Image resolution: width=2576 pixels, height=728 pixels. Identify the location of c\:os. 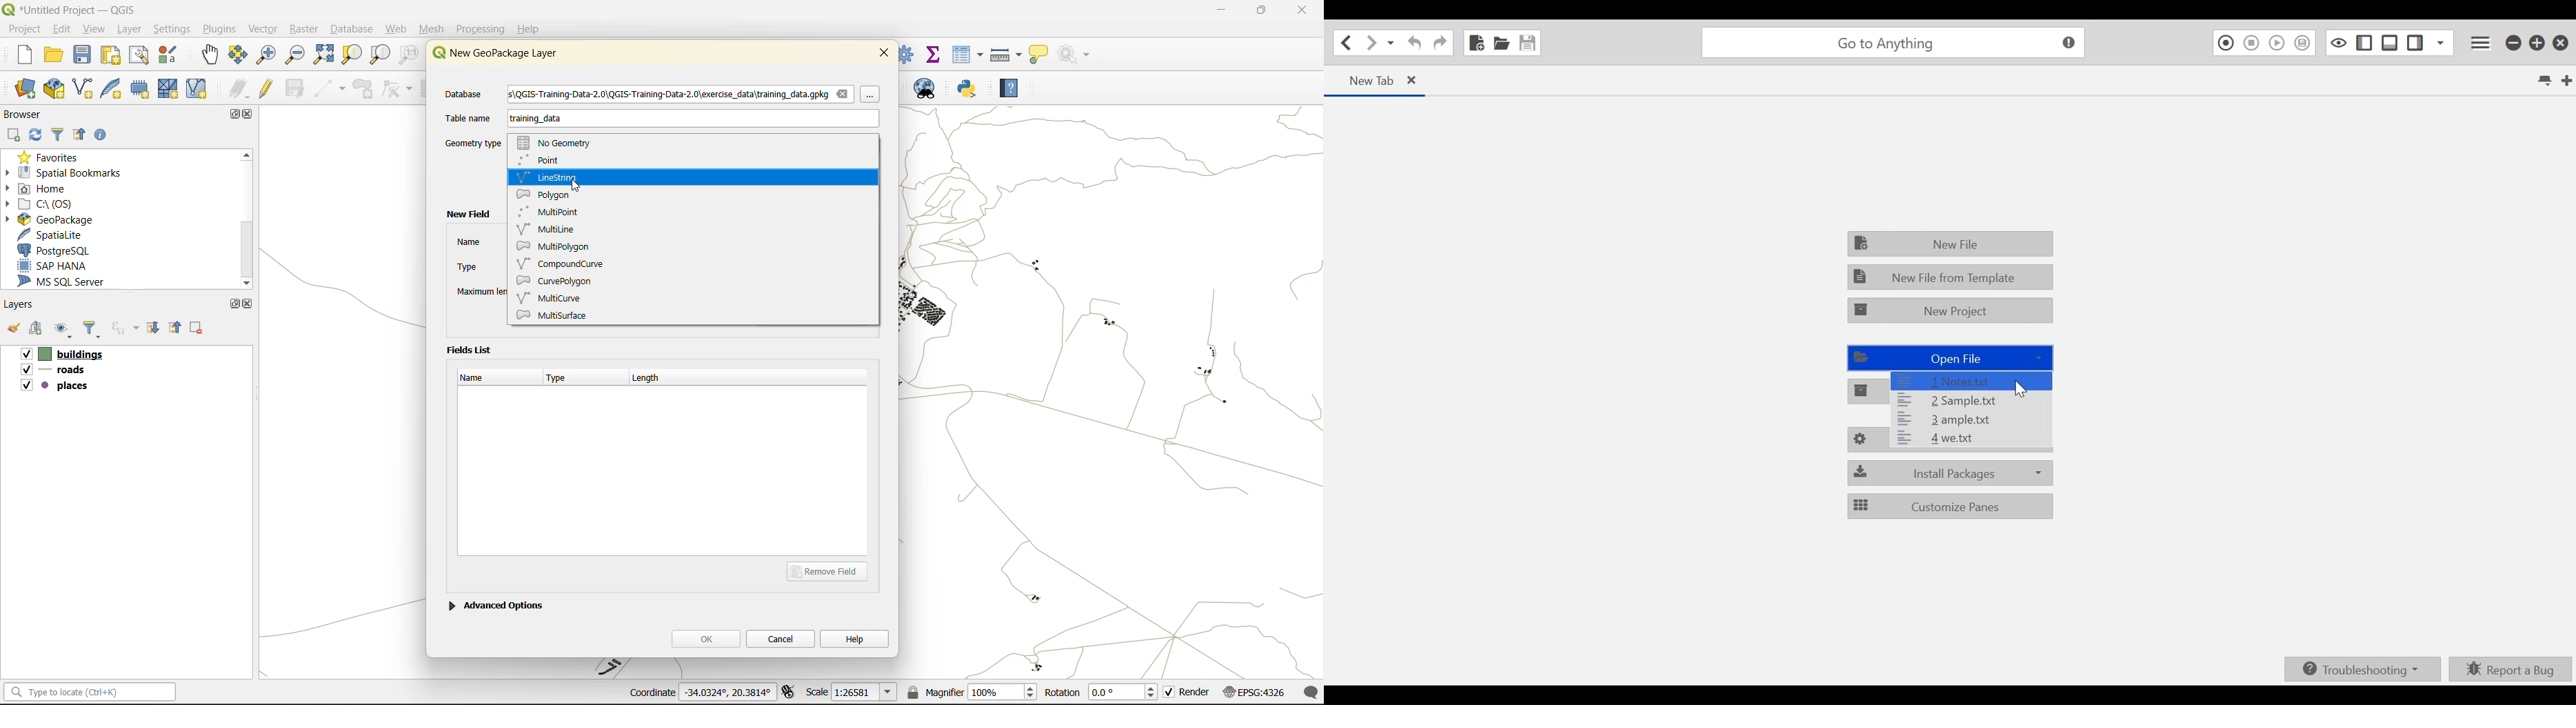
(52, 203).